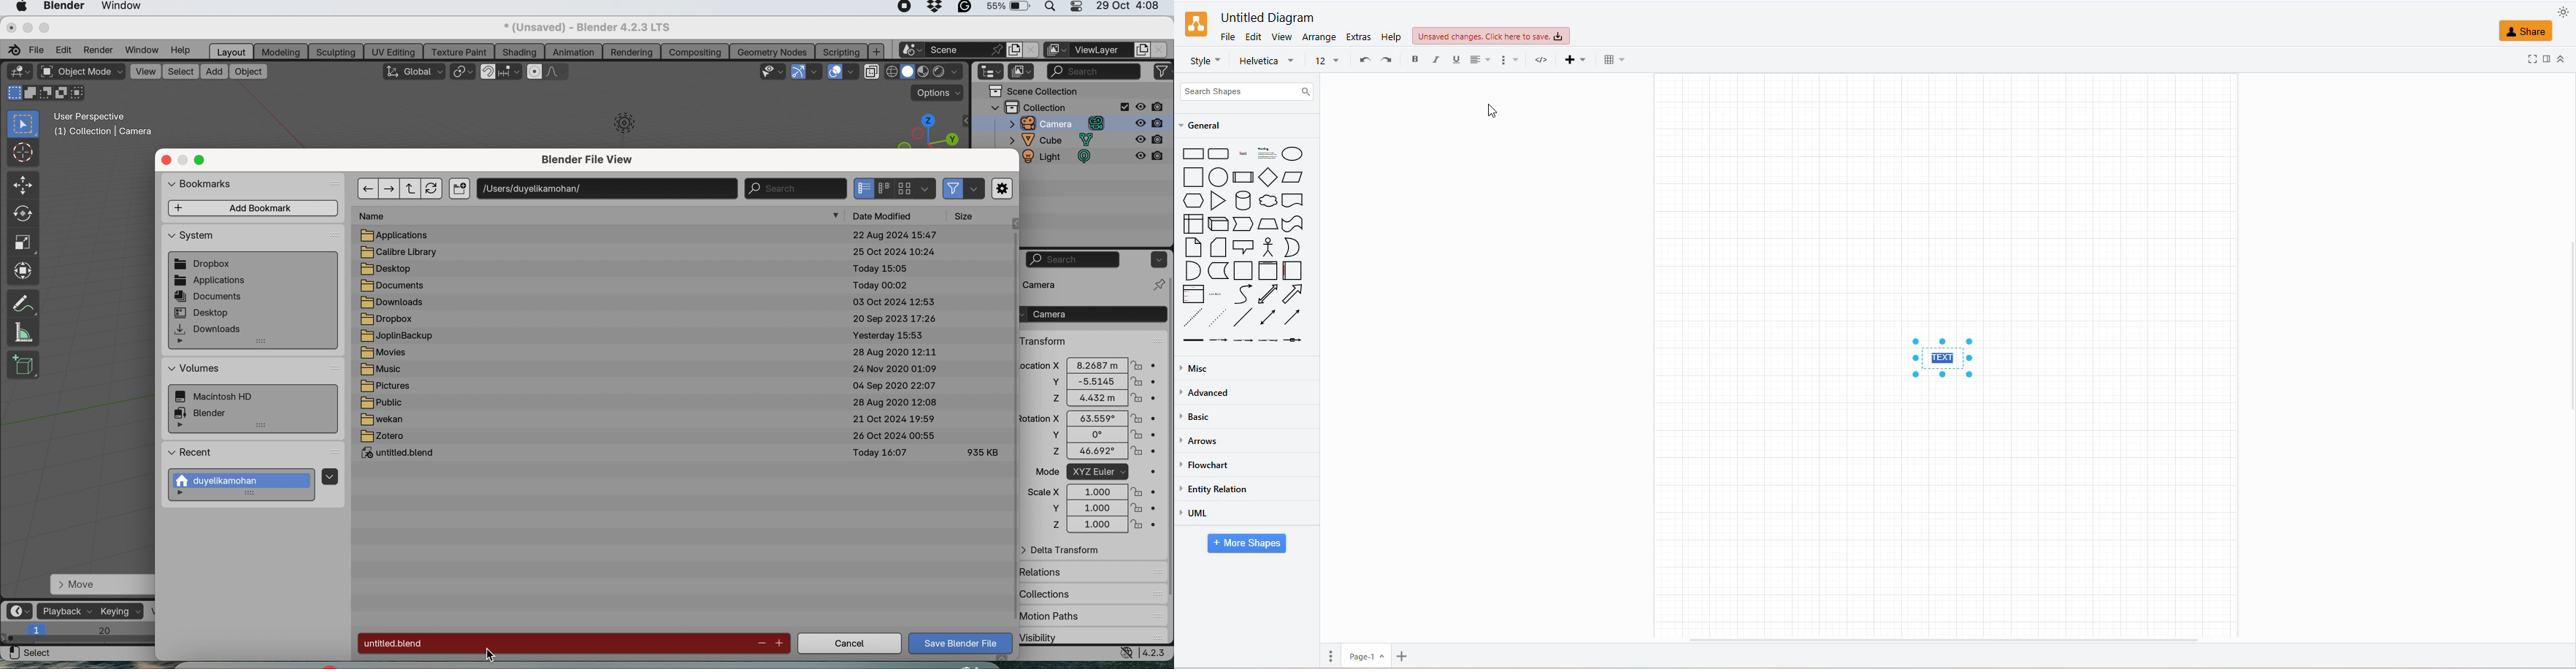 Image resolution: width=2576 pixels, height=672 pixels. I want to click on y 0, so click(1085, 435).